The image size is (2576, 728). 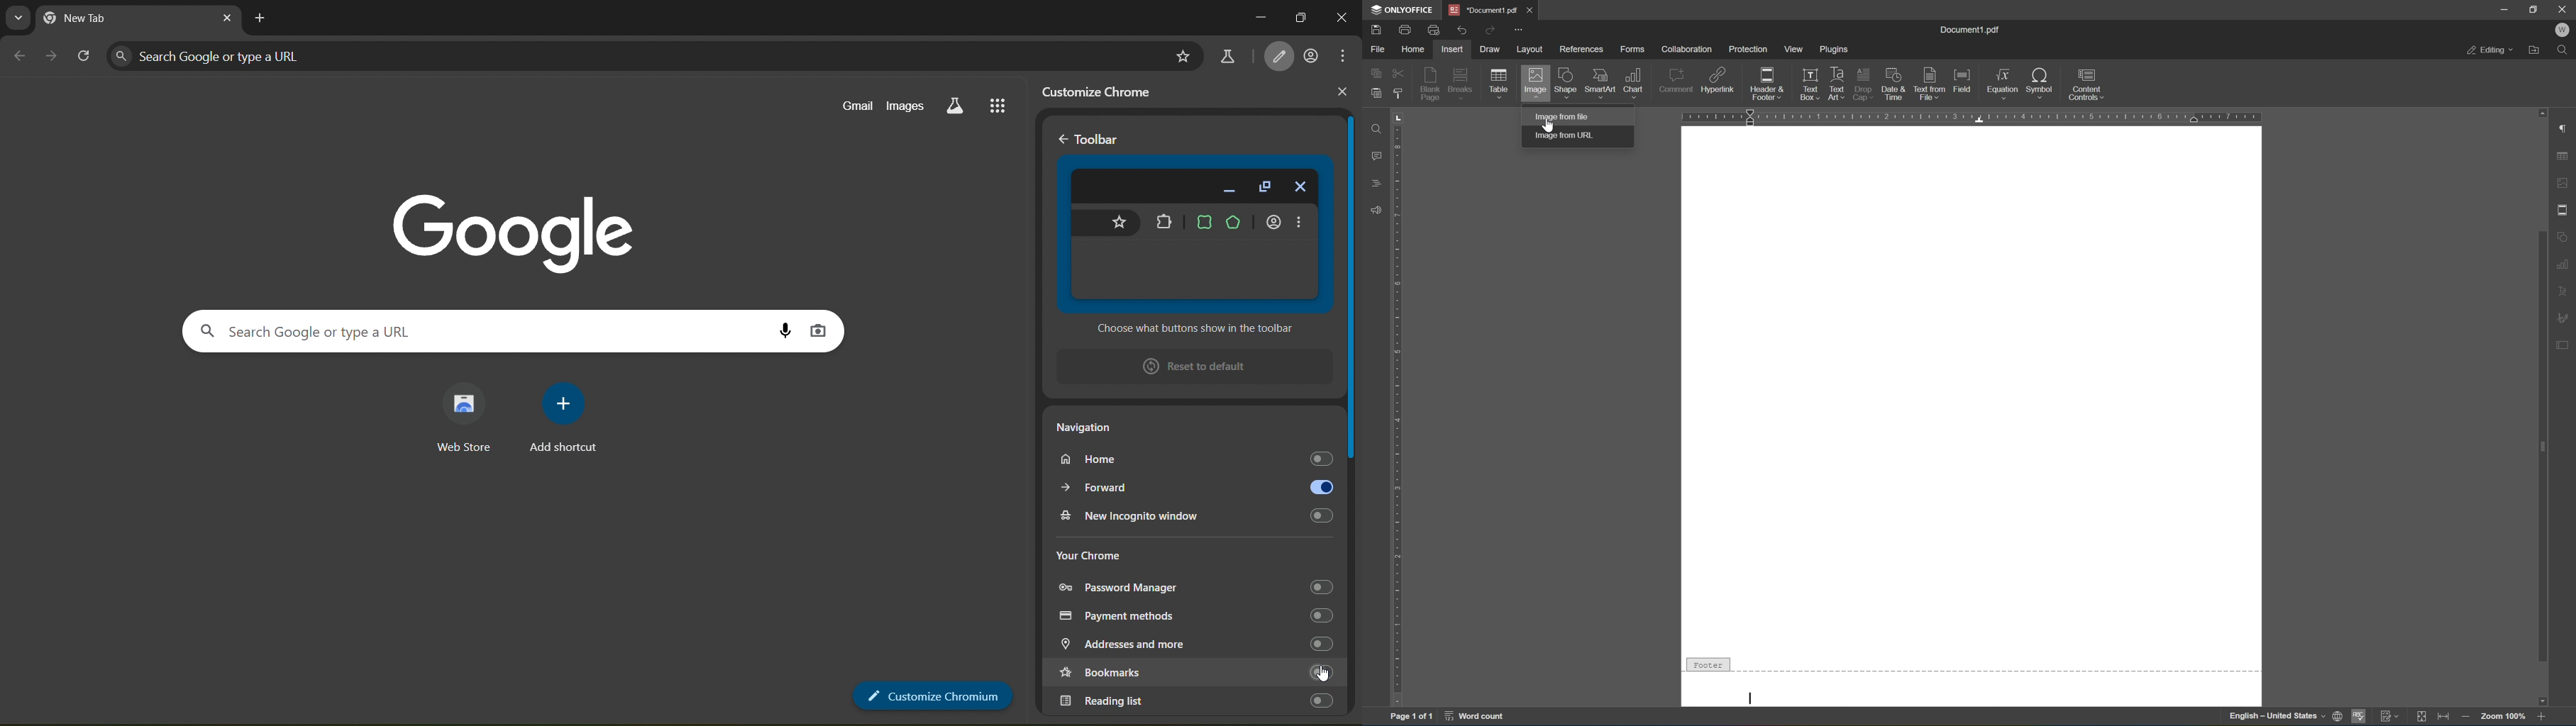 I want to click on image, so click(x=1532, y=84).